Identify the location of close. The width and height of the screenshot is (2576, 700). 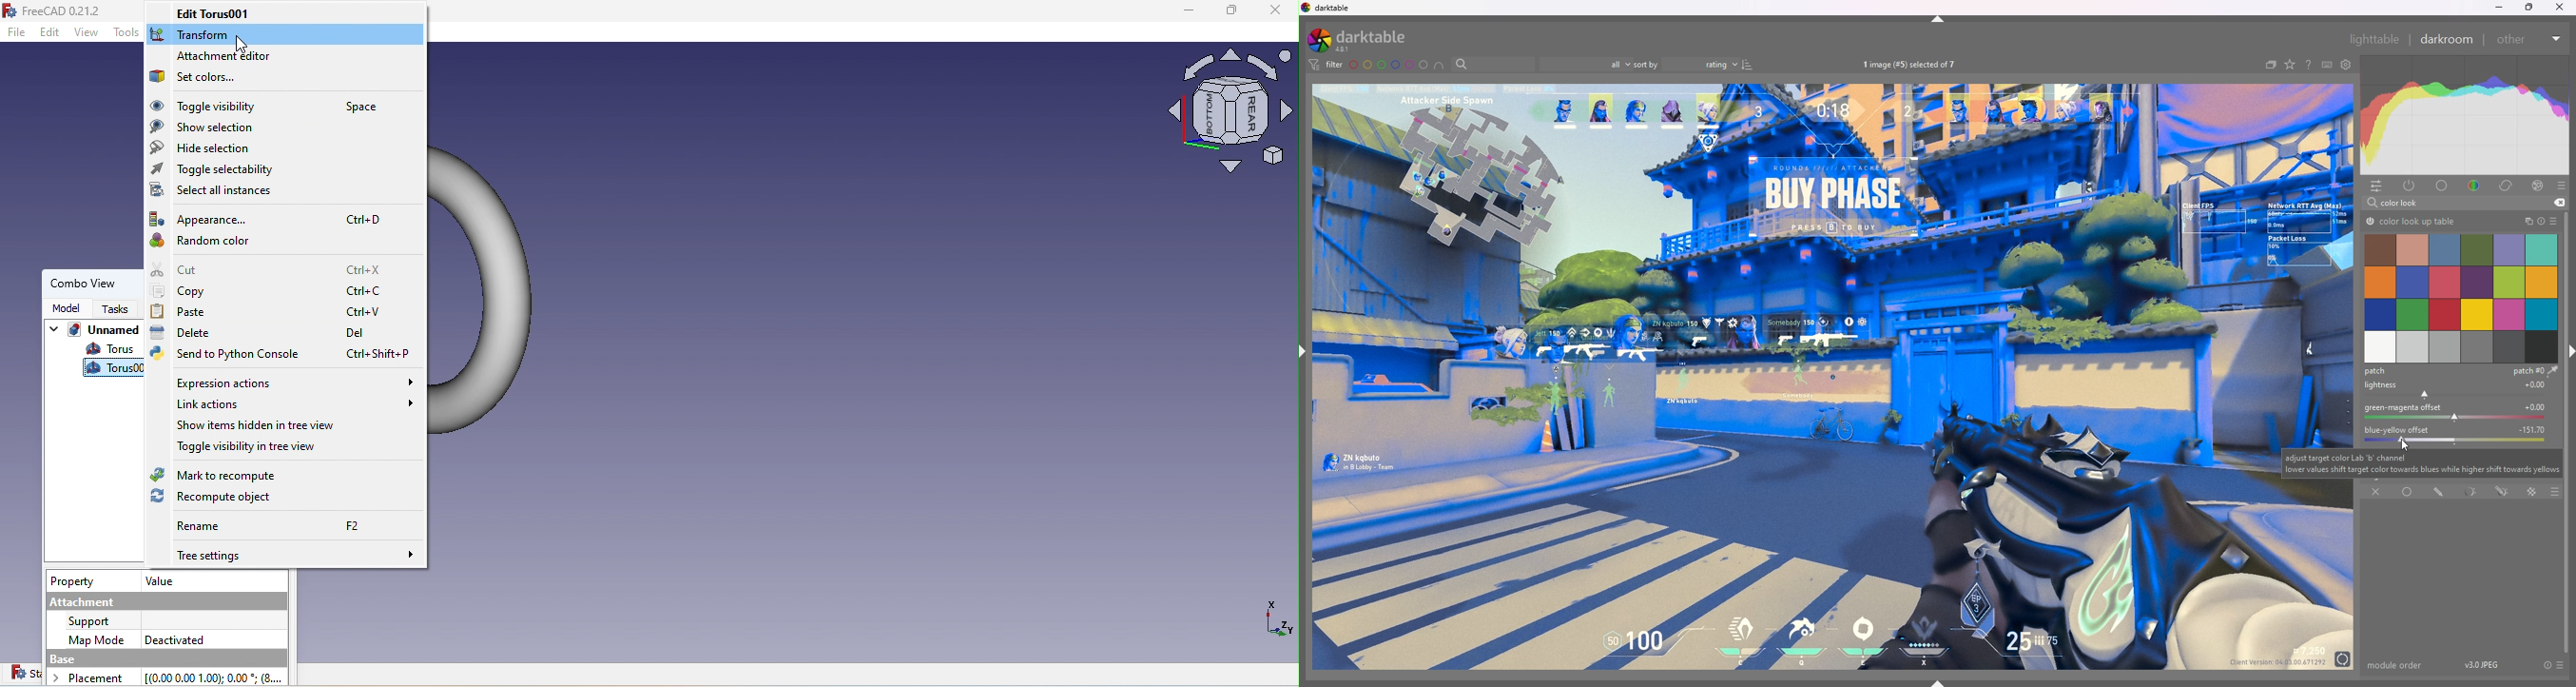
(2560, 7).